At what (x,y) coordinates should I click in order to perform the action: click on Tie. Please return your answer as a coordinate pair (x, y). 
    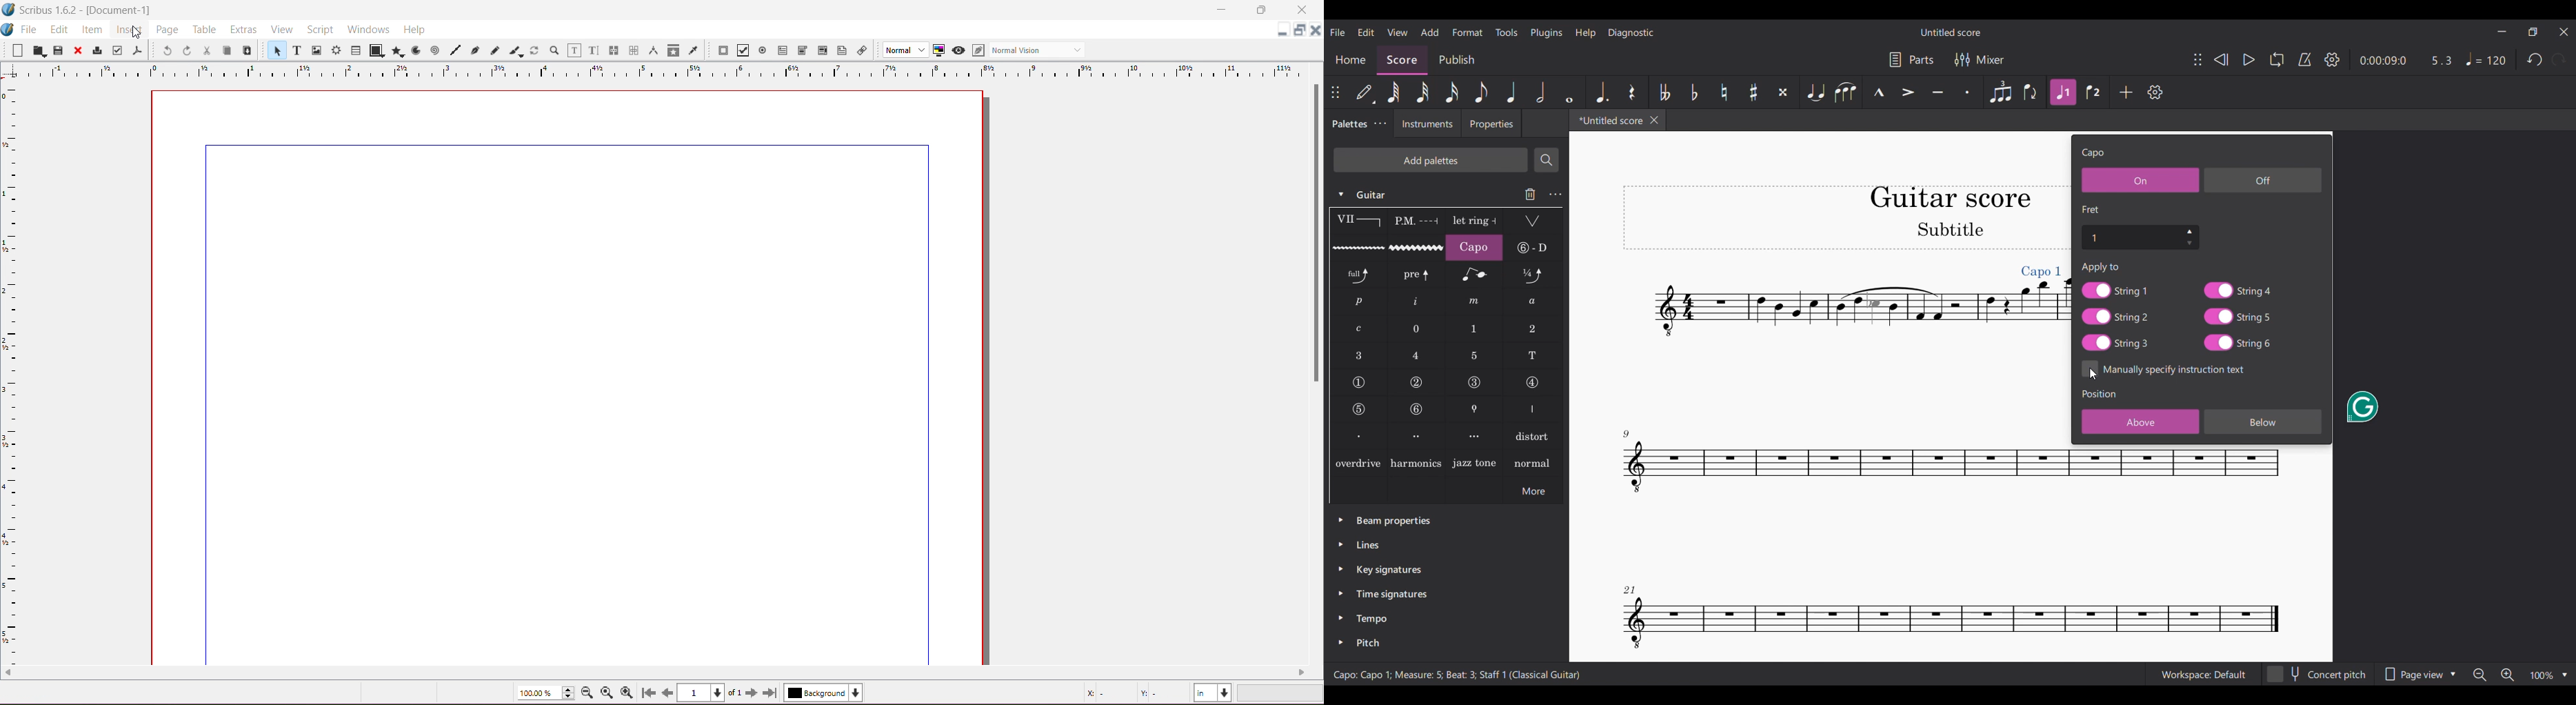
    Looking at the image, I should click on (1815, 92).